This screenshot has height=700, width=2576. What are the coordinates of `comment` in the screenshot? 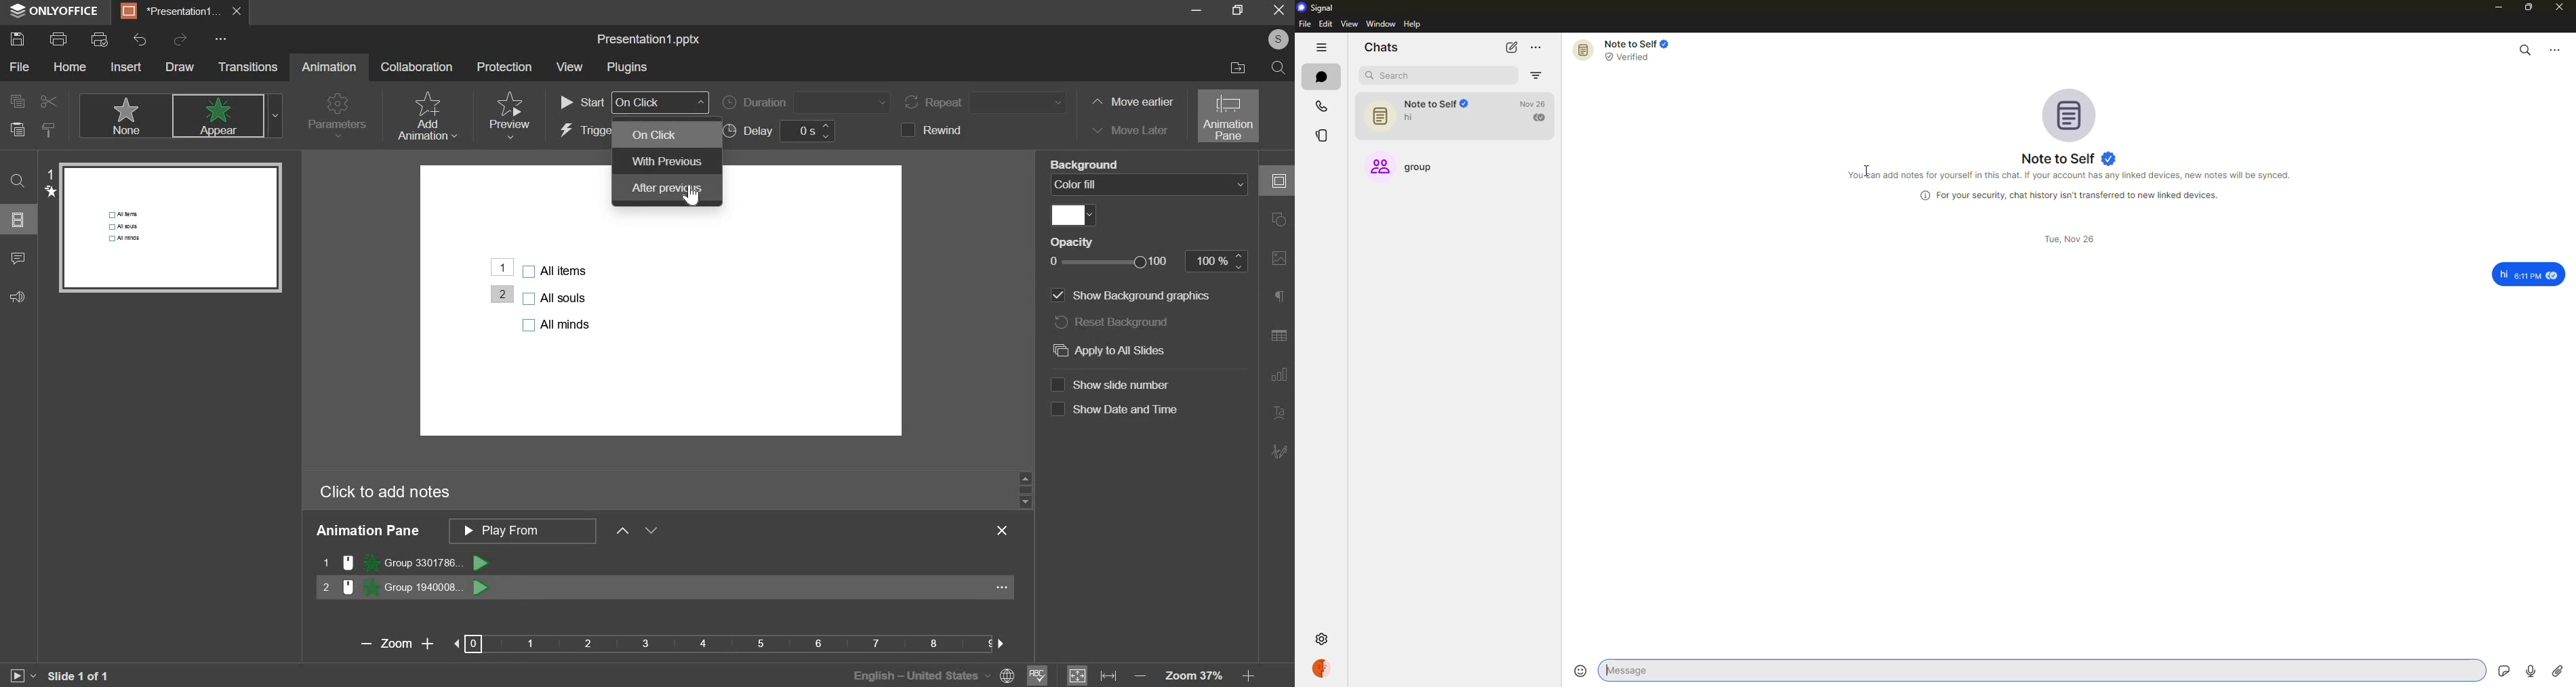 It's located at (17, 260).